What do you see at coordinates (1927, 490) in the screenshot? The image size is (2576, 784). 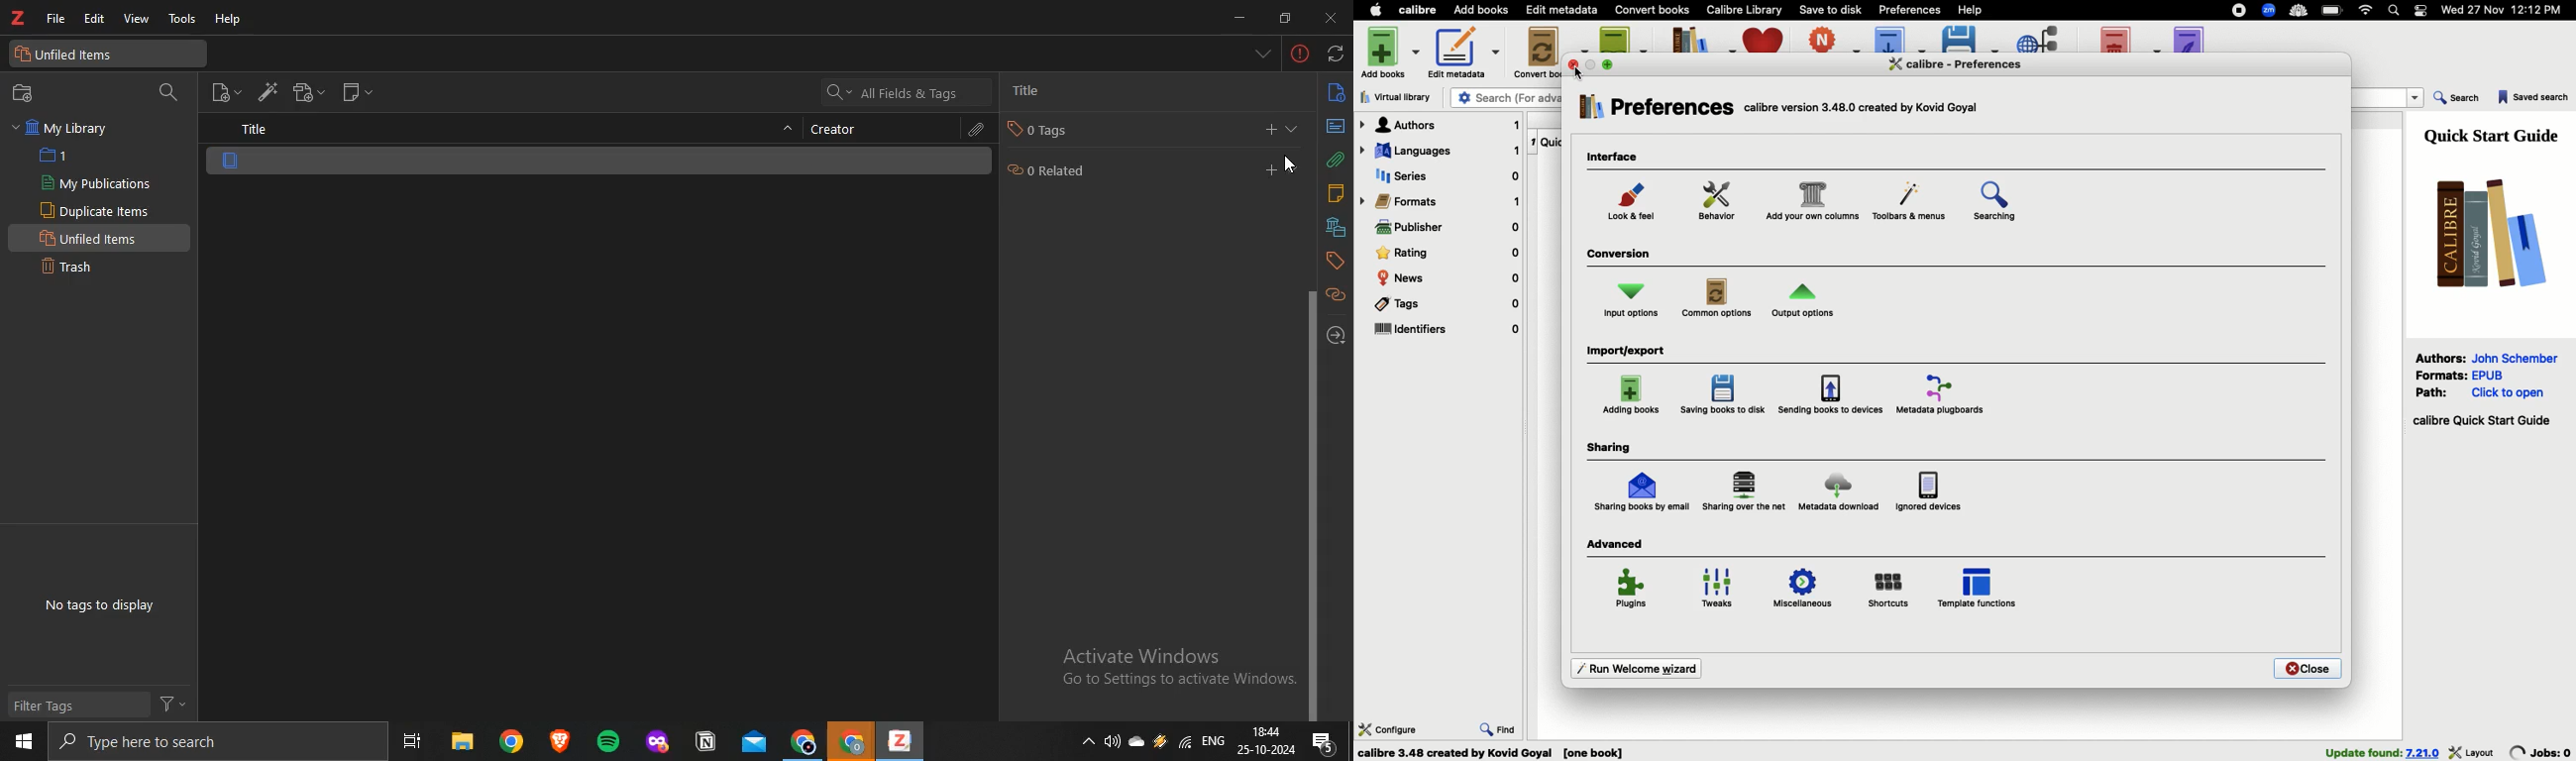 I see `Ignored devices` at bounding box center [1927, 490].